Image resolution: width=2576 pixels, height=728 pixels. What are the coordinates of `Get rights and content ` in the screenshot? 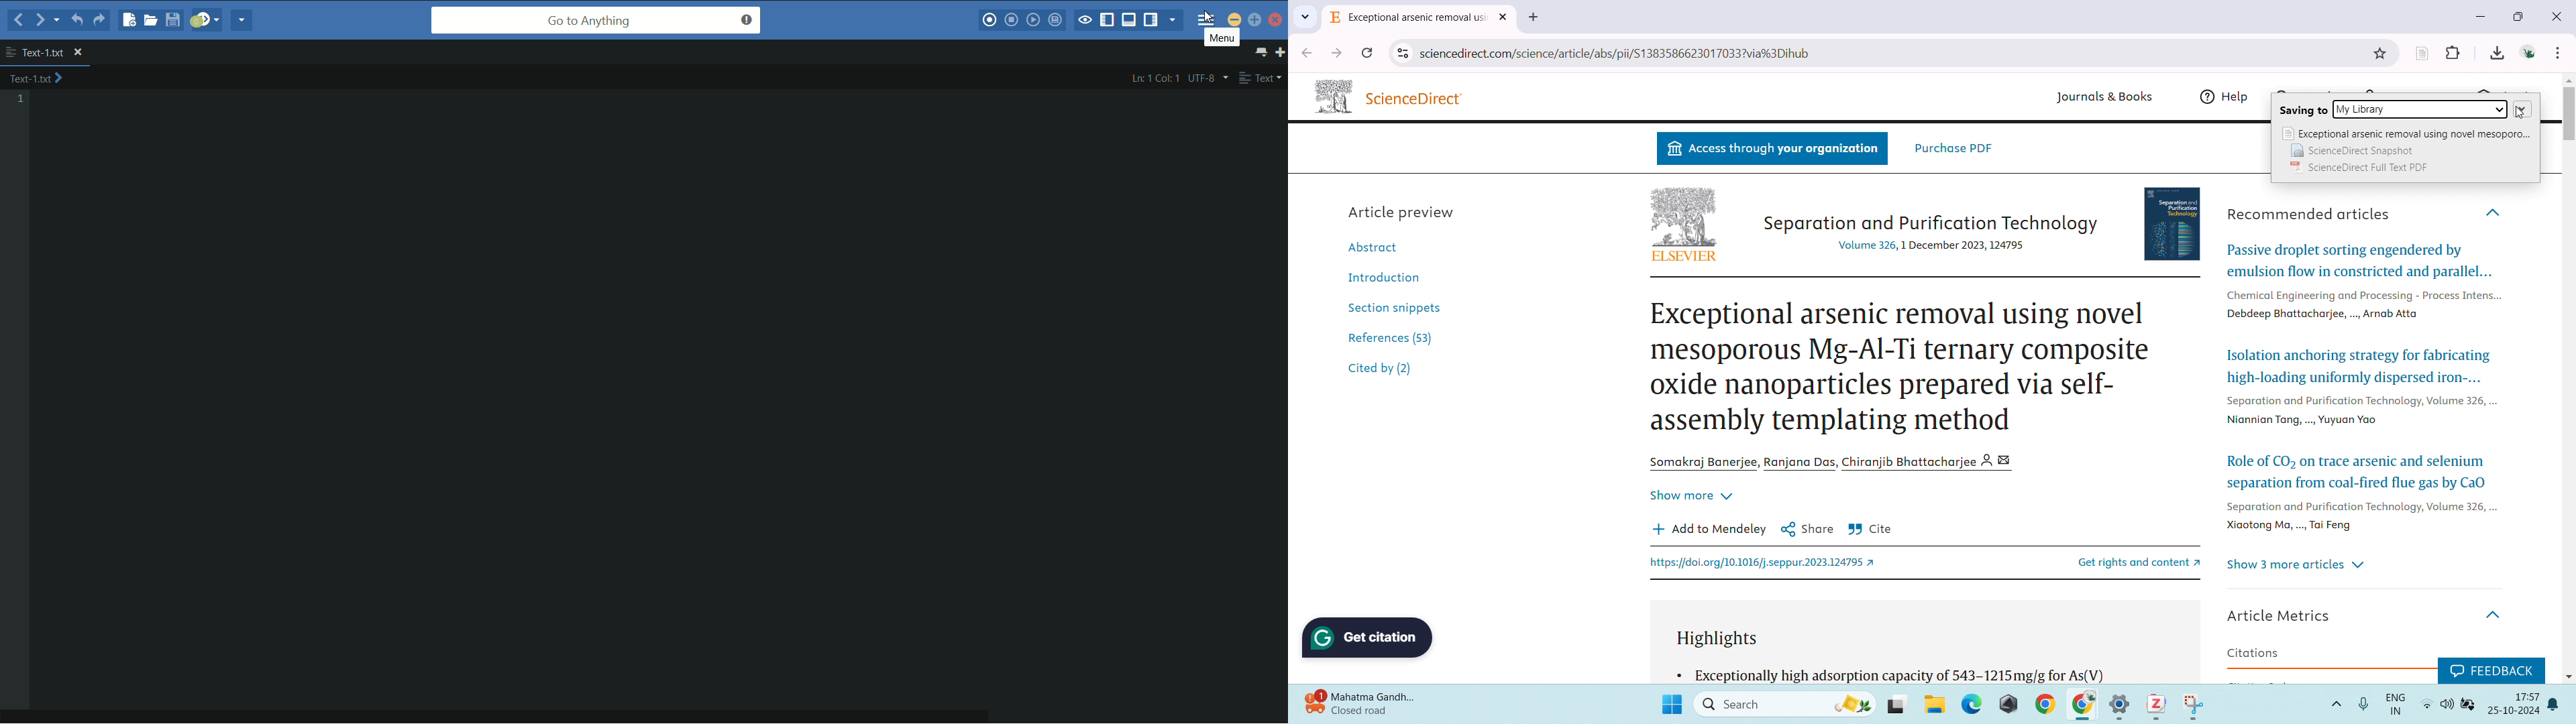 It's located at (2123, 561).